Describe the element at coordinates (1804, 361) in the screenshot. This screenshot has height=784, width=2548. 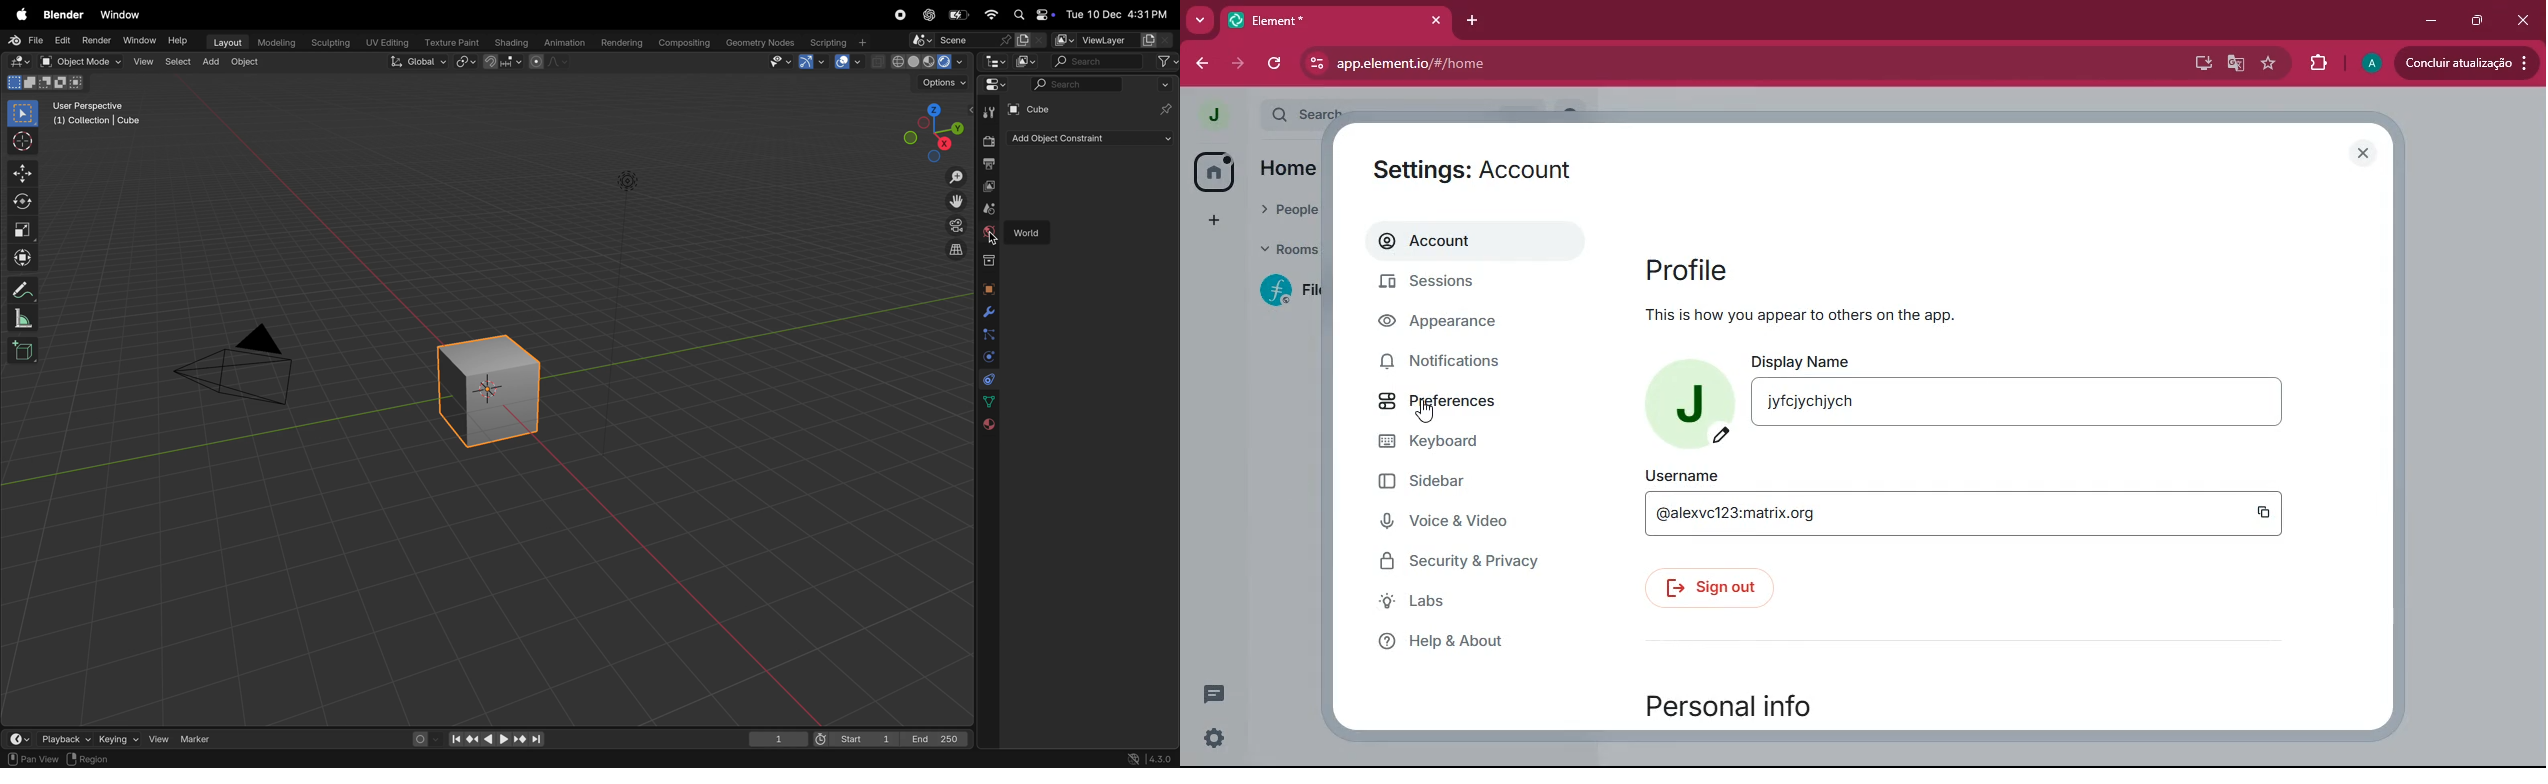
I see `display name` at that location.